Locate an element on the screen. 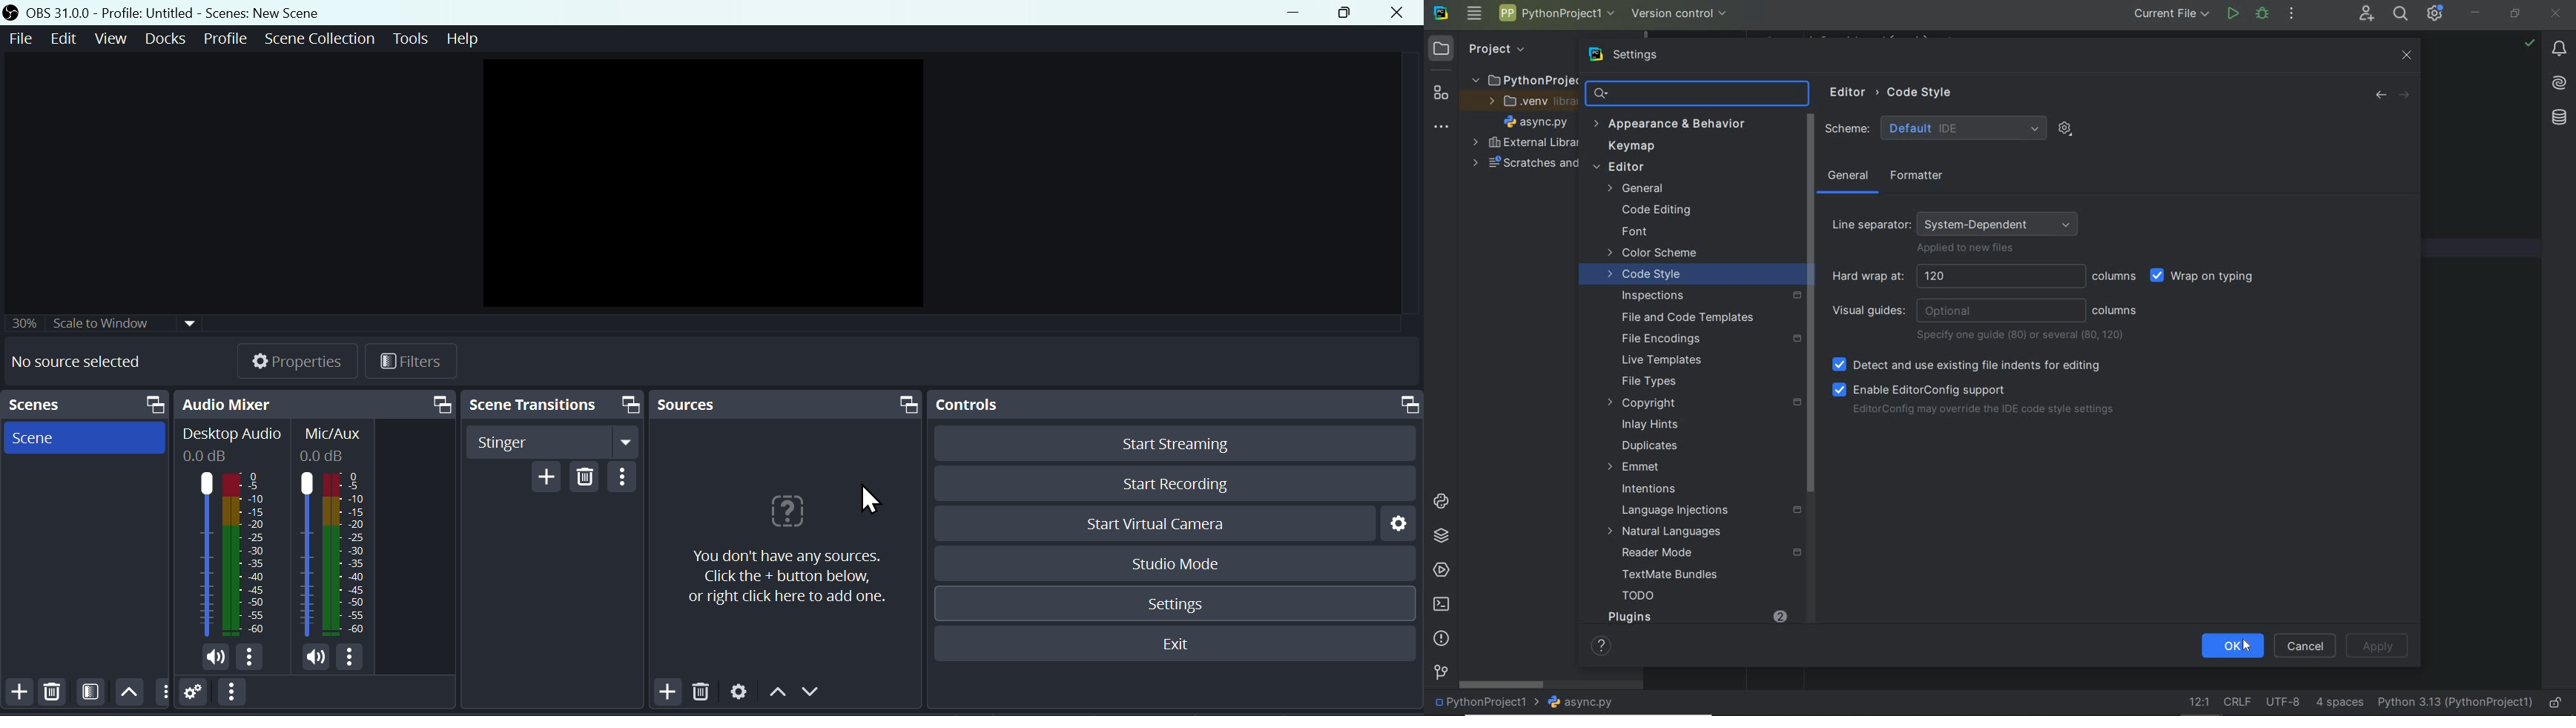 This screenshot has height=728, width=2576. maximize is located at coordinates (629, 405).